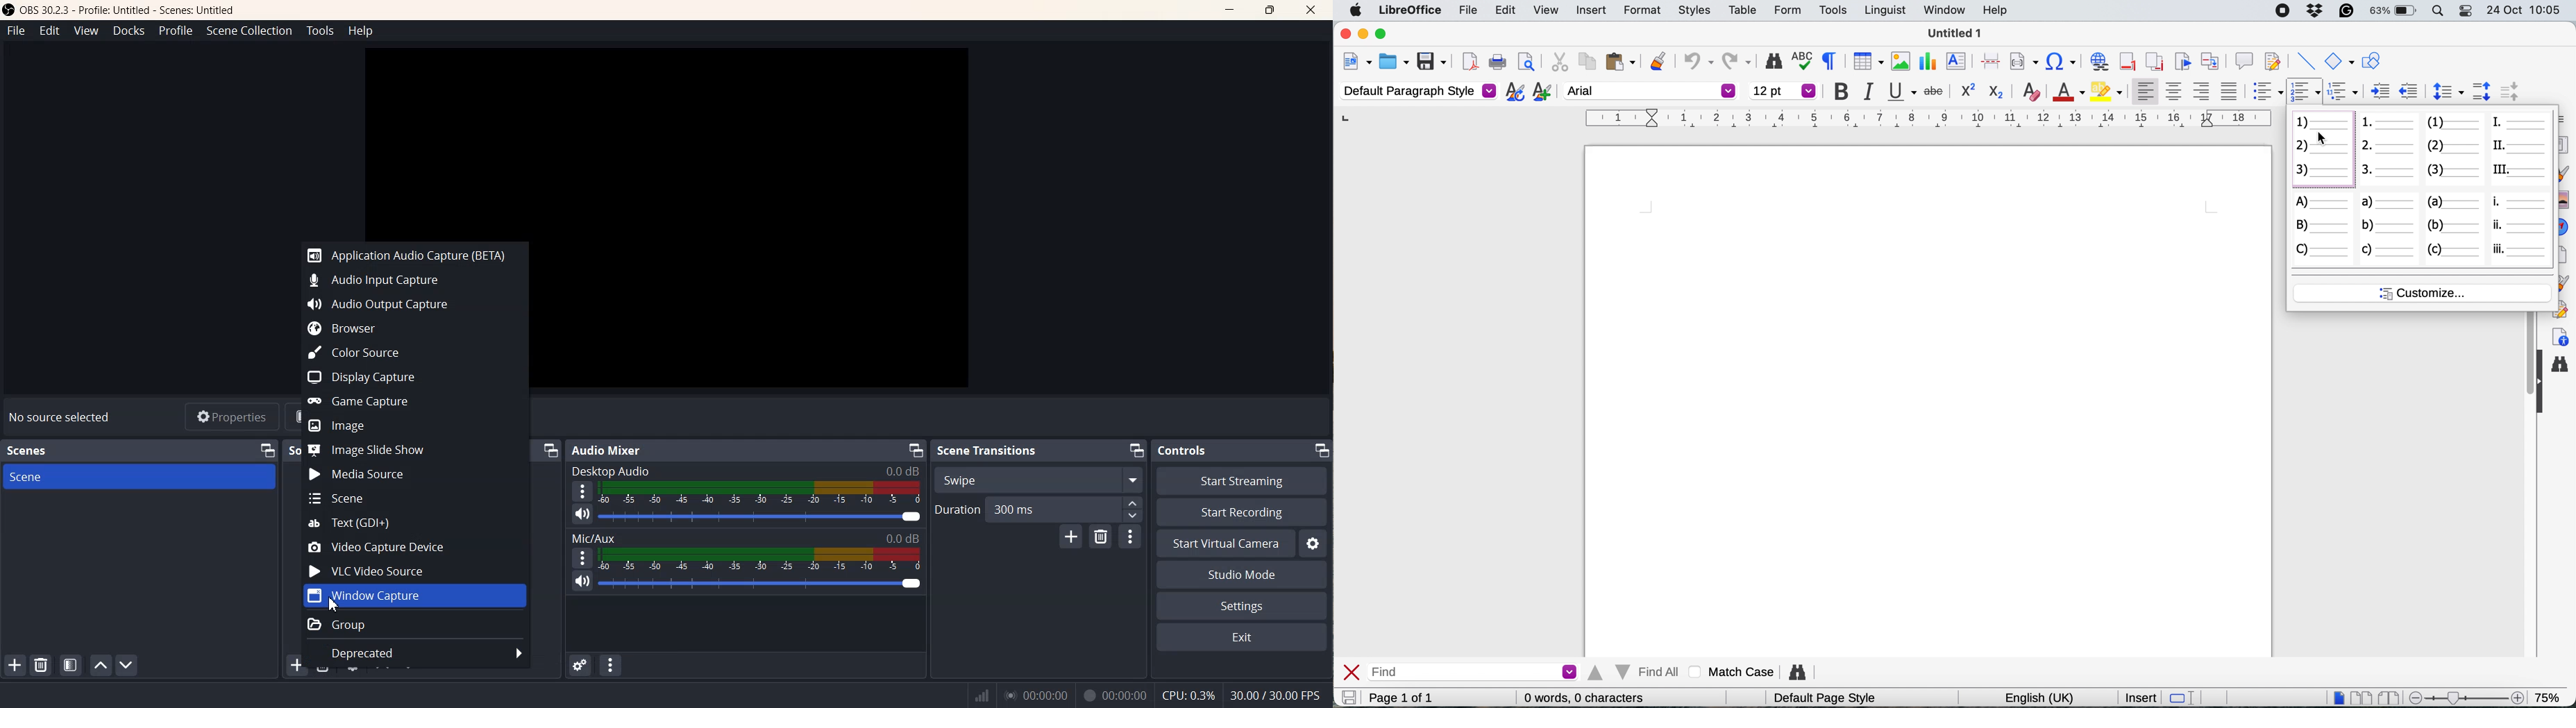  Describe the element at coordinates (1115, 694) in the screenshot. I see `00:00:00` at that location.